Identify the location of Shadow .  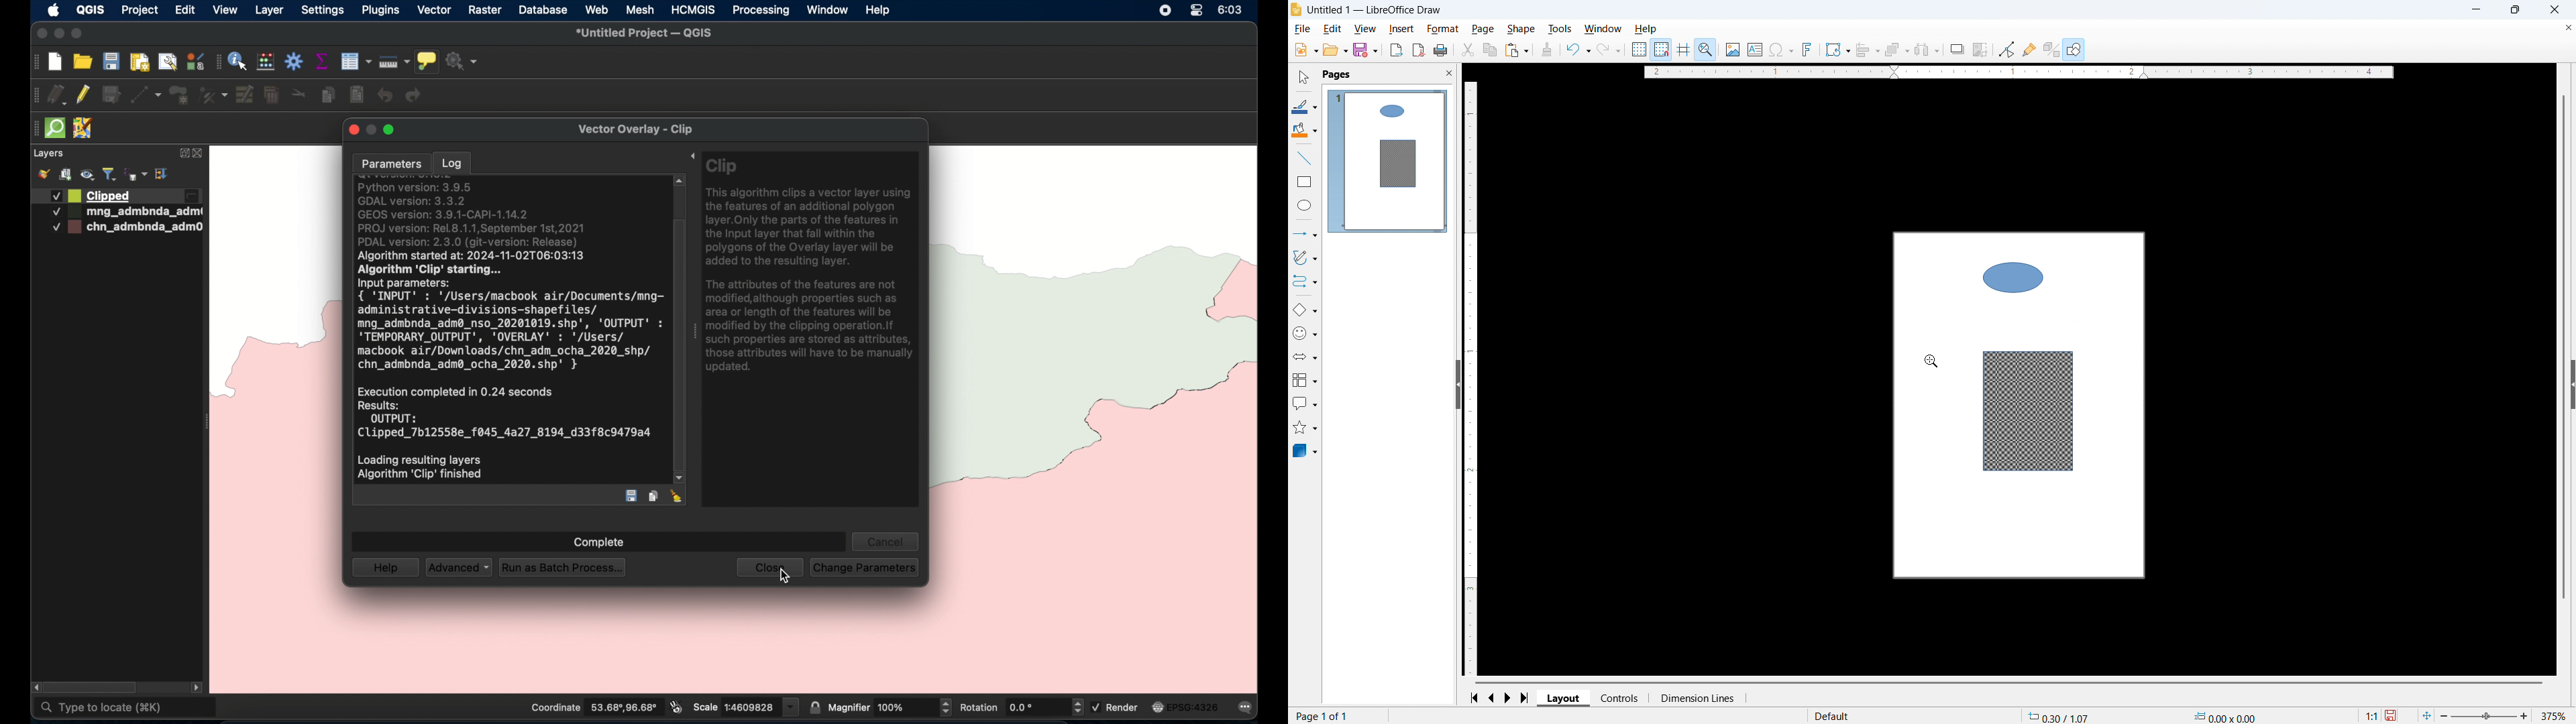
(1957, 49).